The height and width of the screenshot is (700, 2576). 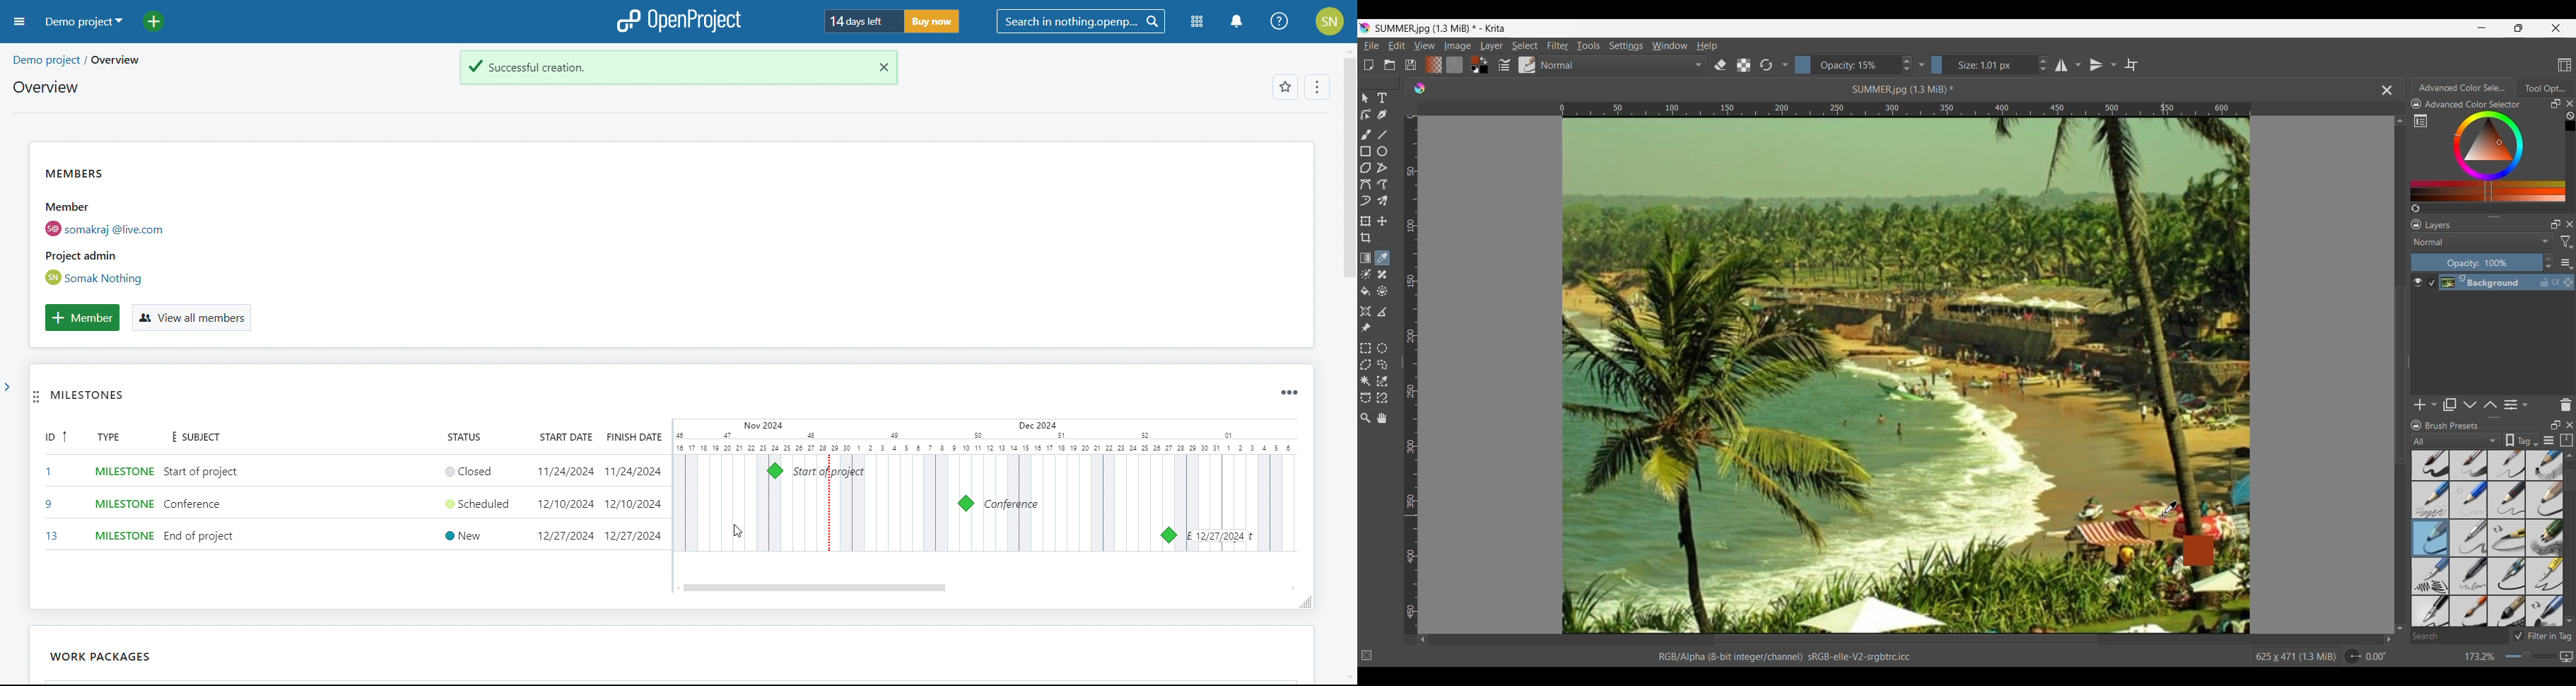 What do you see at coordinates (1381, 258) in the screenshot?
I see `Eyedropper color tool` at bounding box center [1381, 258].